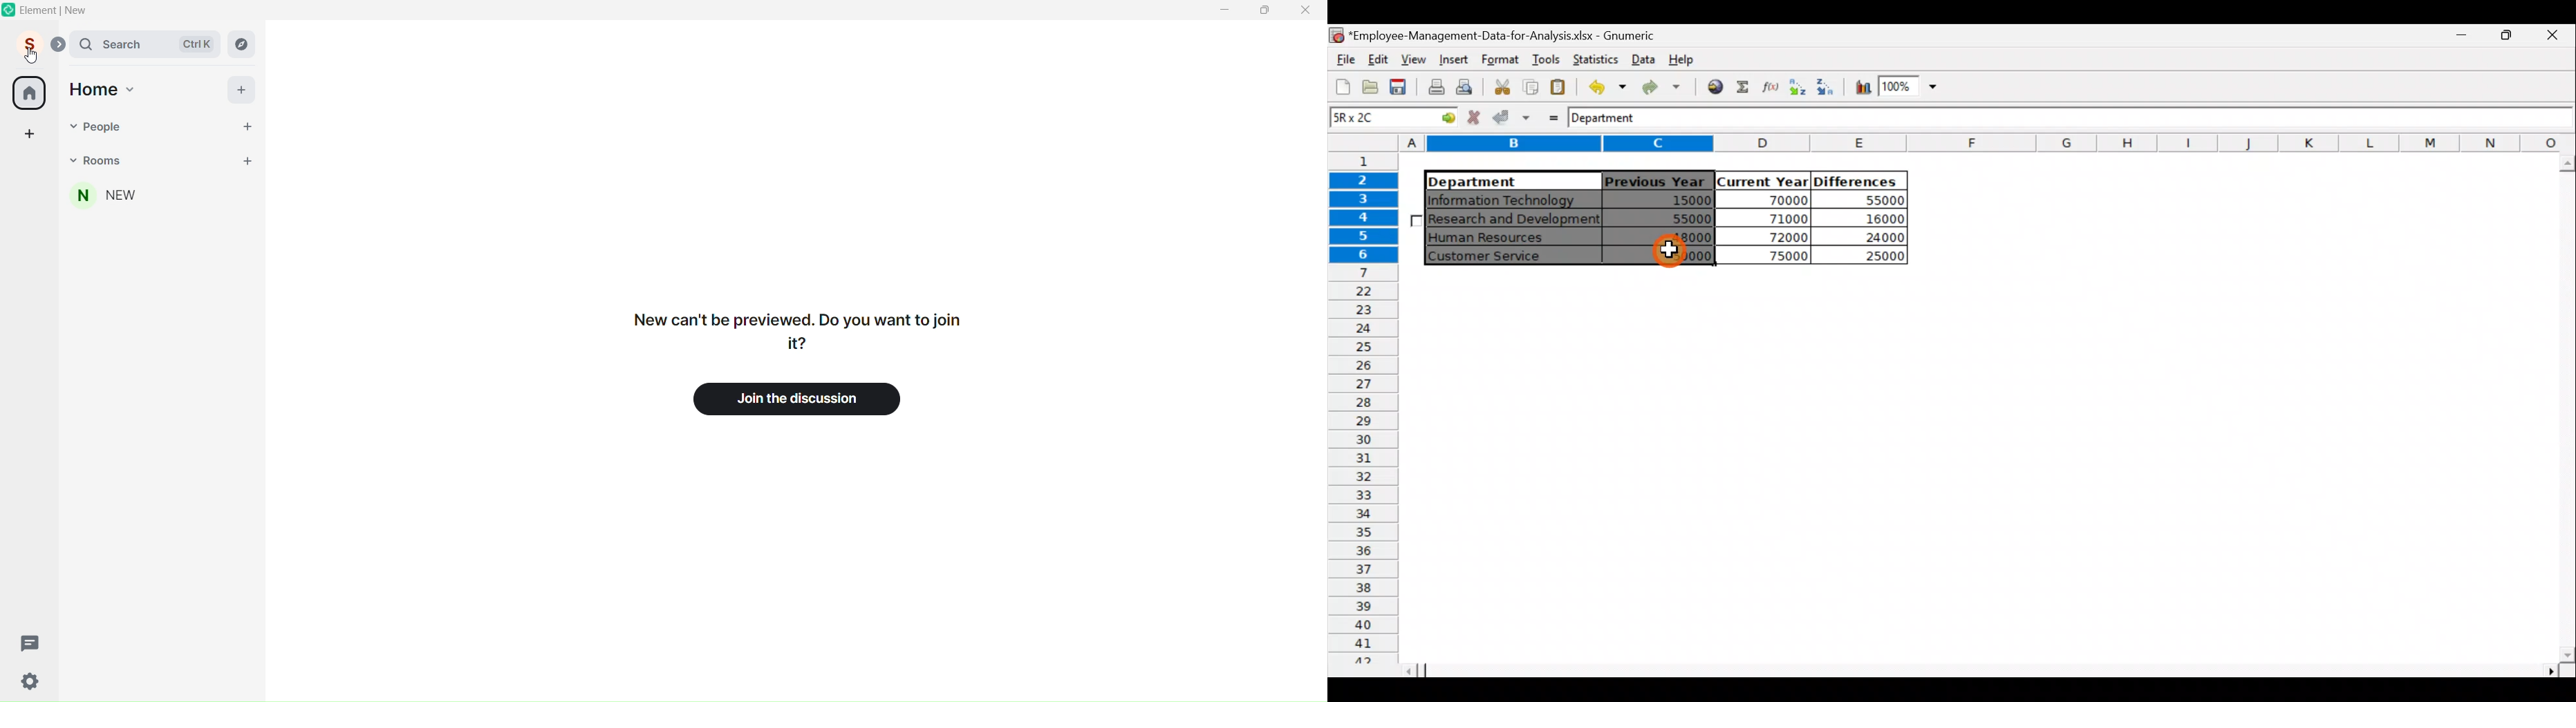  Describe the element at coordinates (32, 683) in the screenshot. I see `Quick Setting` at that location.